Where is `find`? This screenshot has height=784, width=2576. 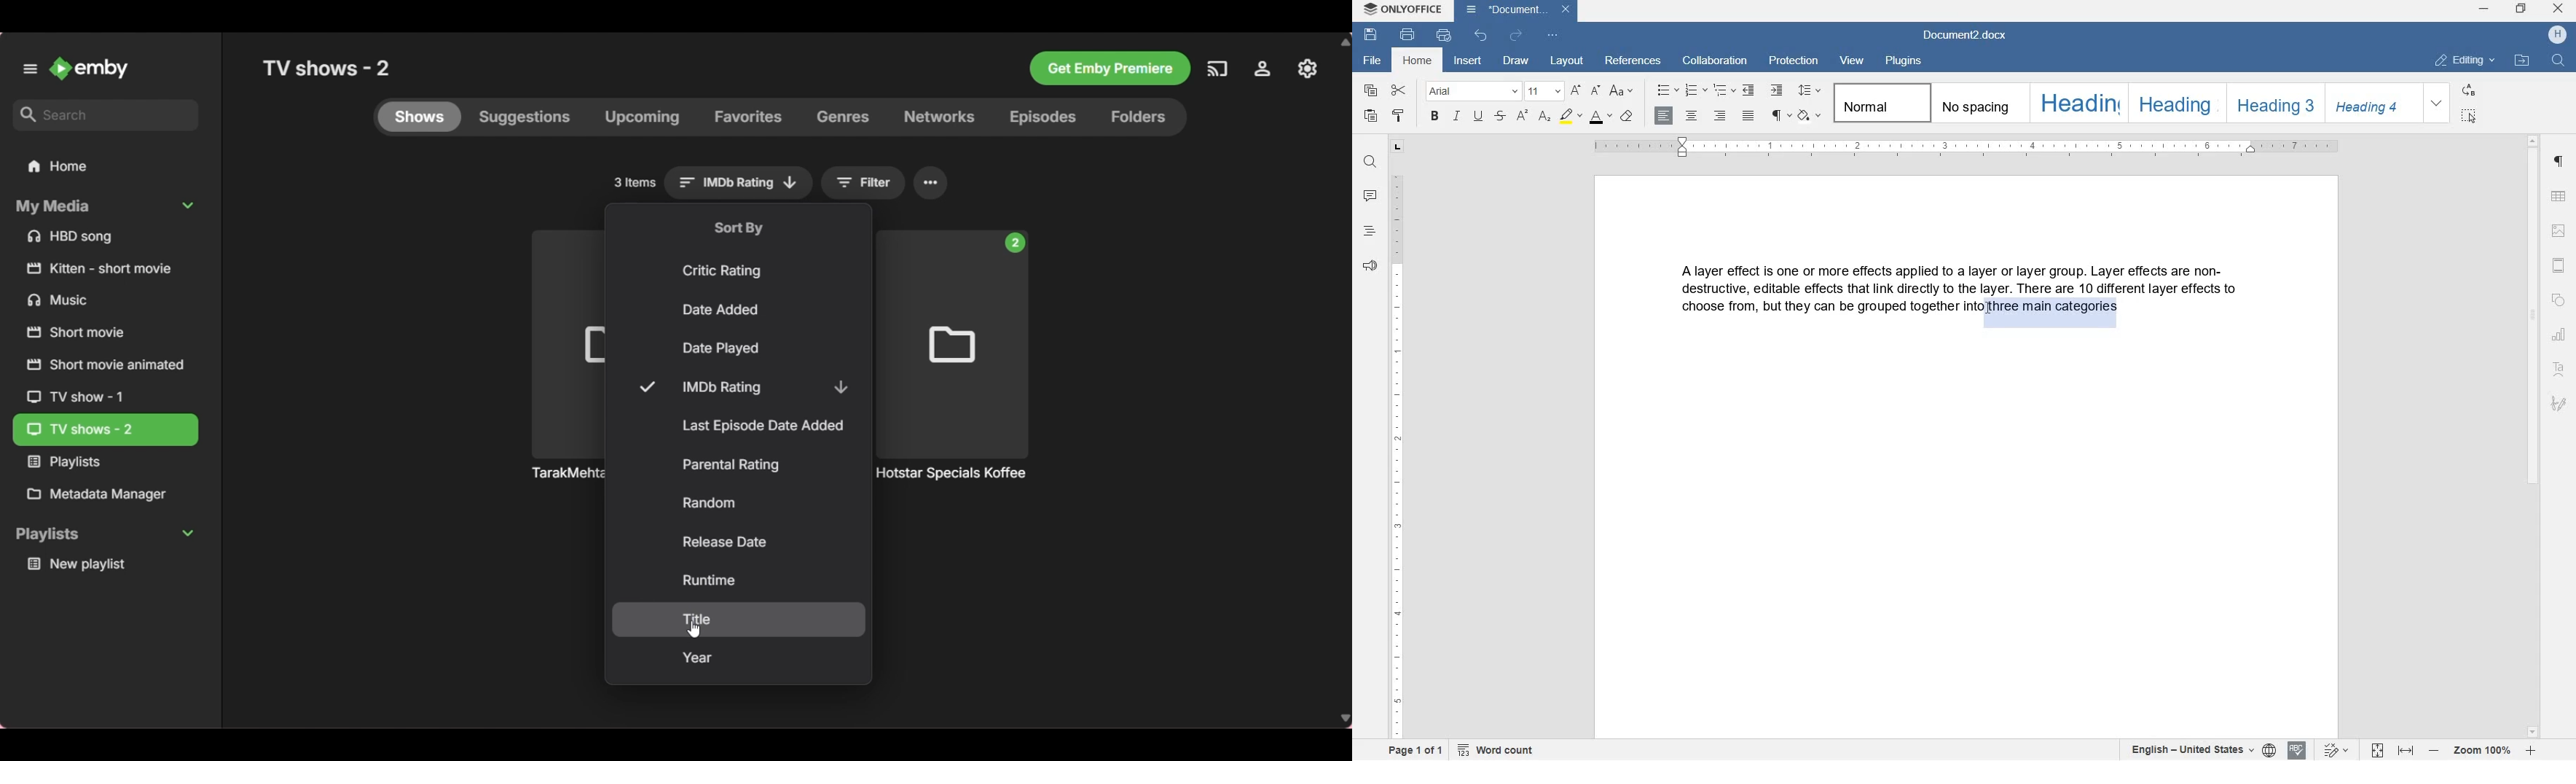 find is located at coordinates (2557, 61).